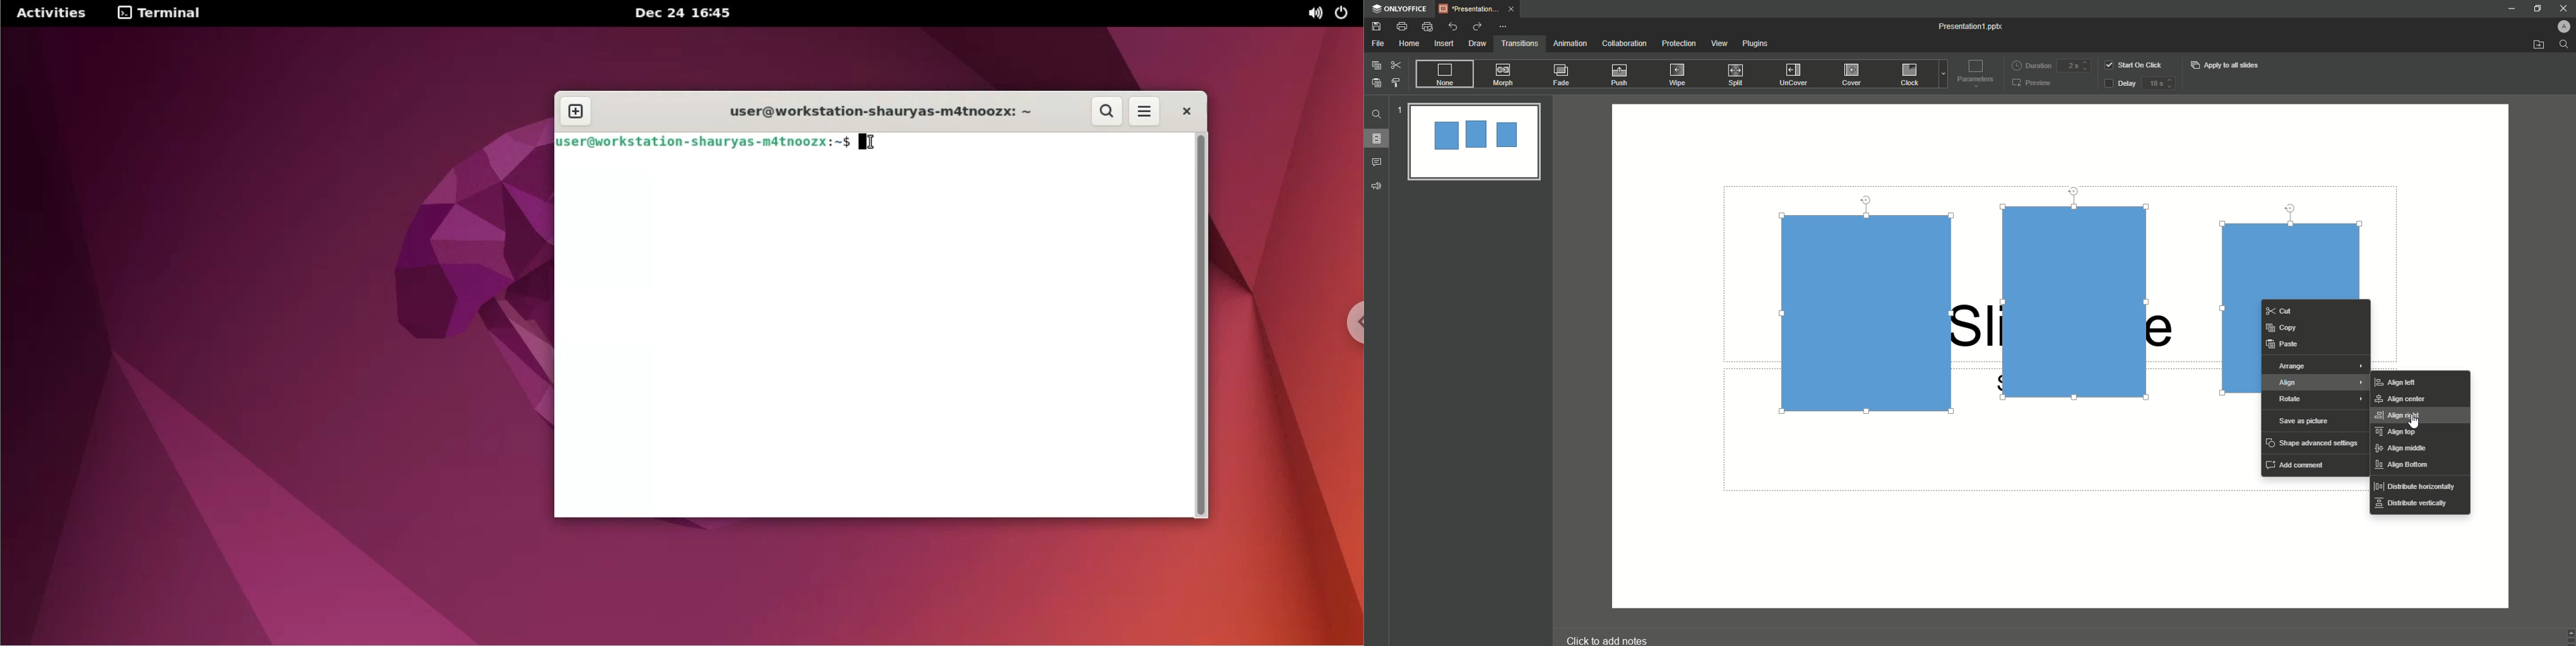 The image size is (2576, 672). I want to click on shape 3 selected, so click(2288, 244).